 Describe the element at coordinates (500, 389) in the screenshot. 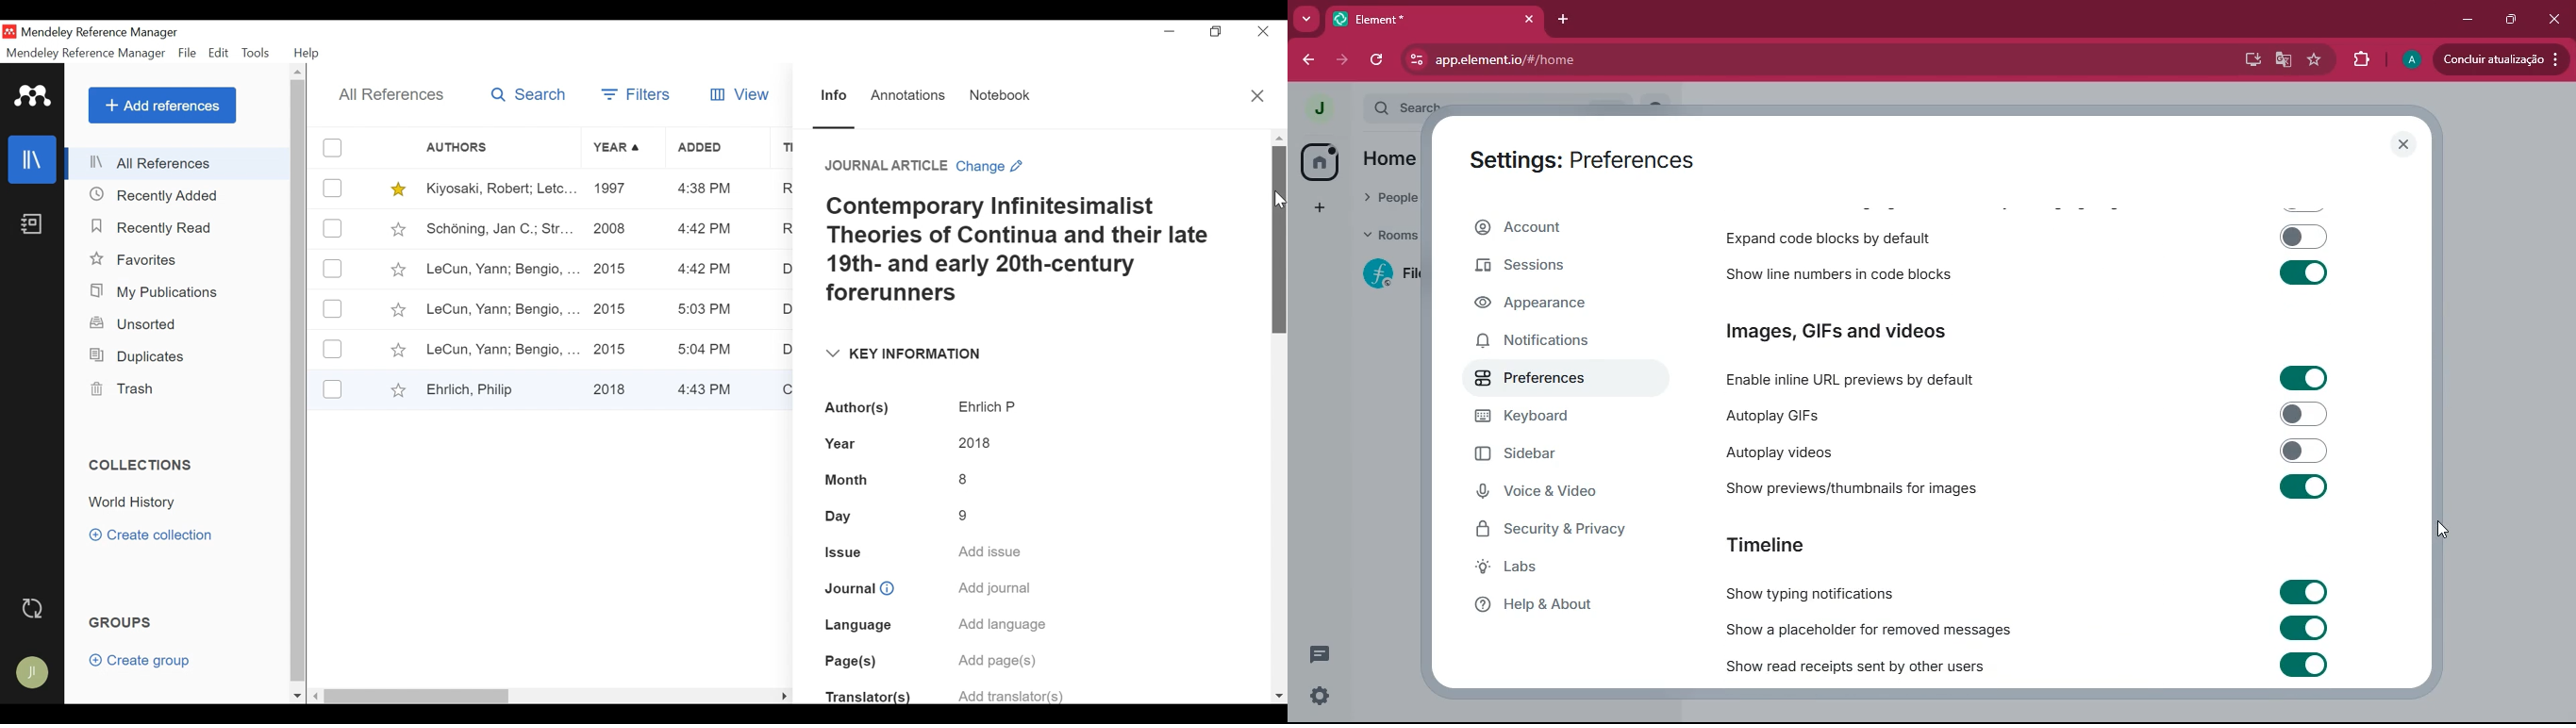

I see `Ehrlich, Philify,` at that location.